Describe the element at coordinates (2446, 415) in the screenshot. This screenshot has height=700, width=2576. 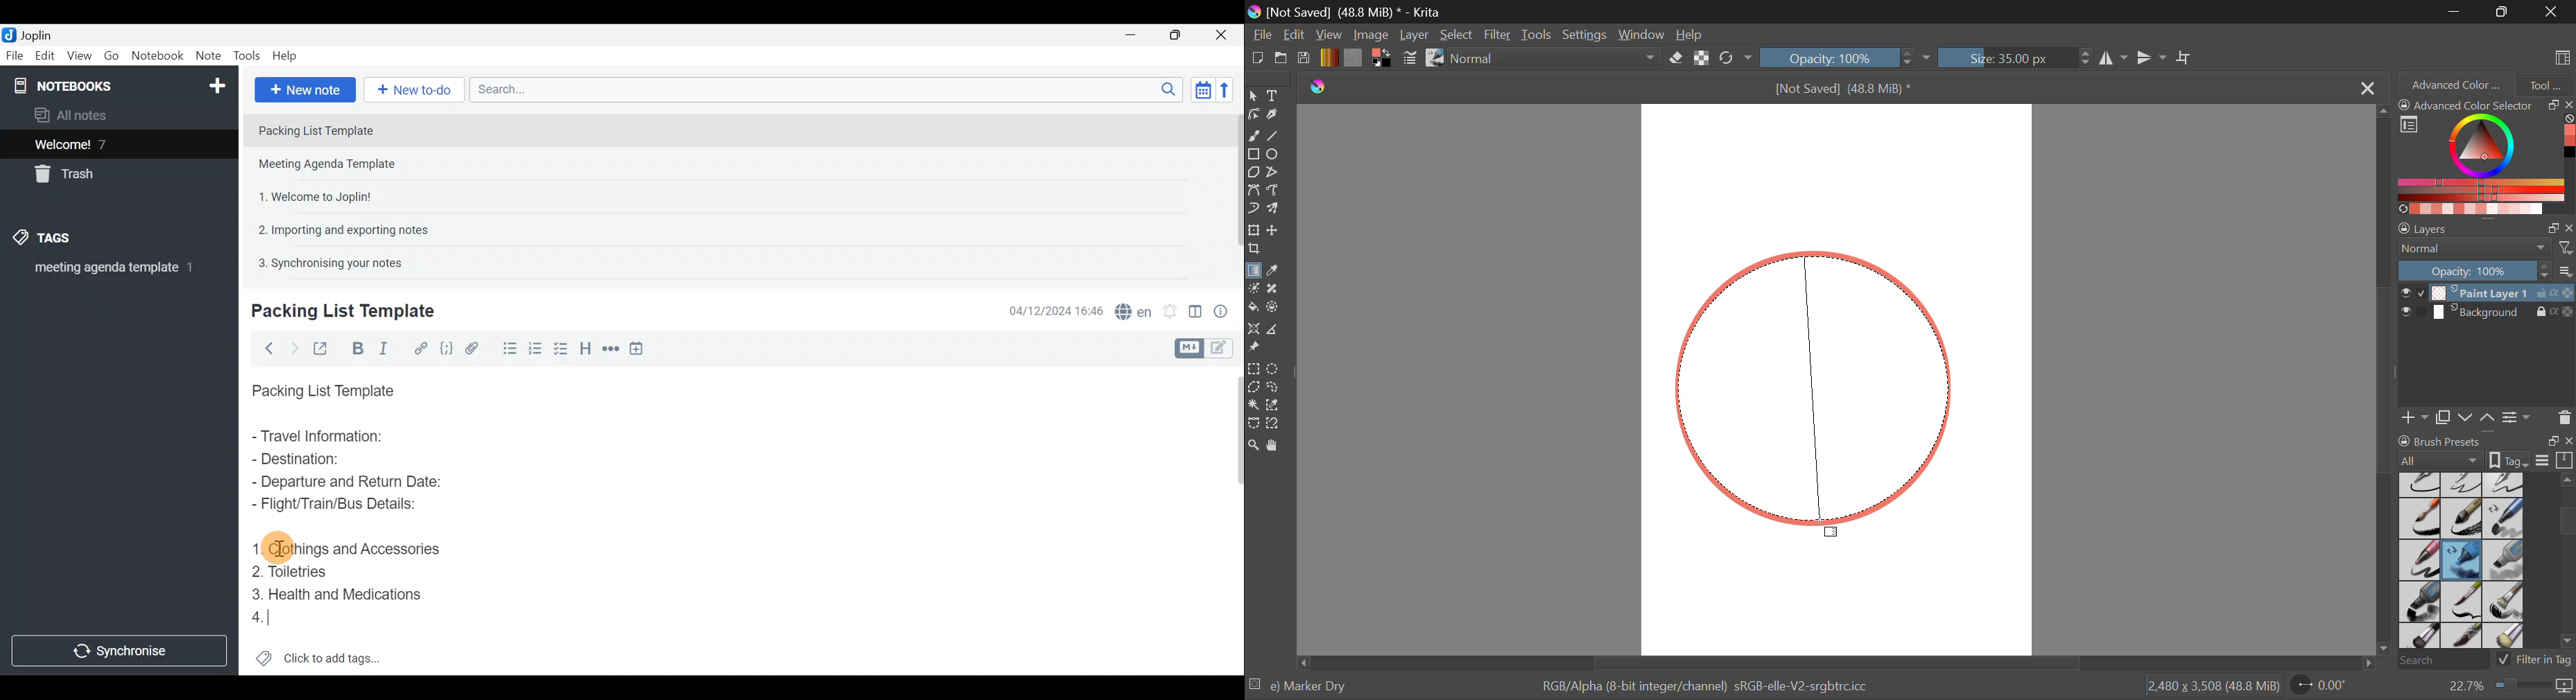
I see `Copy` at that location.